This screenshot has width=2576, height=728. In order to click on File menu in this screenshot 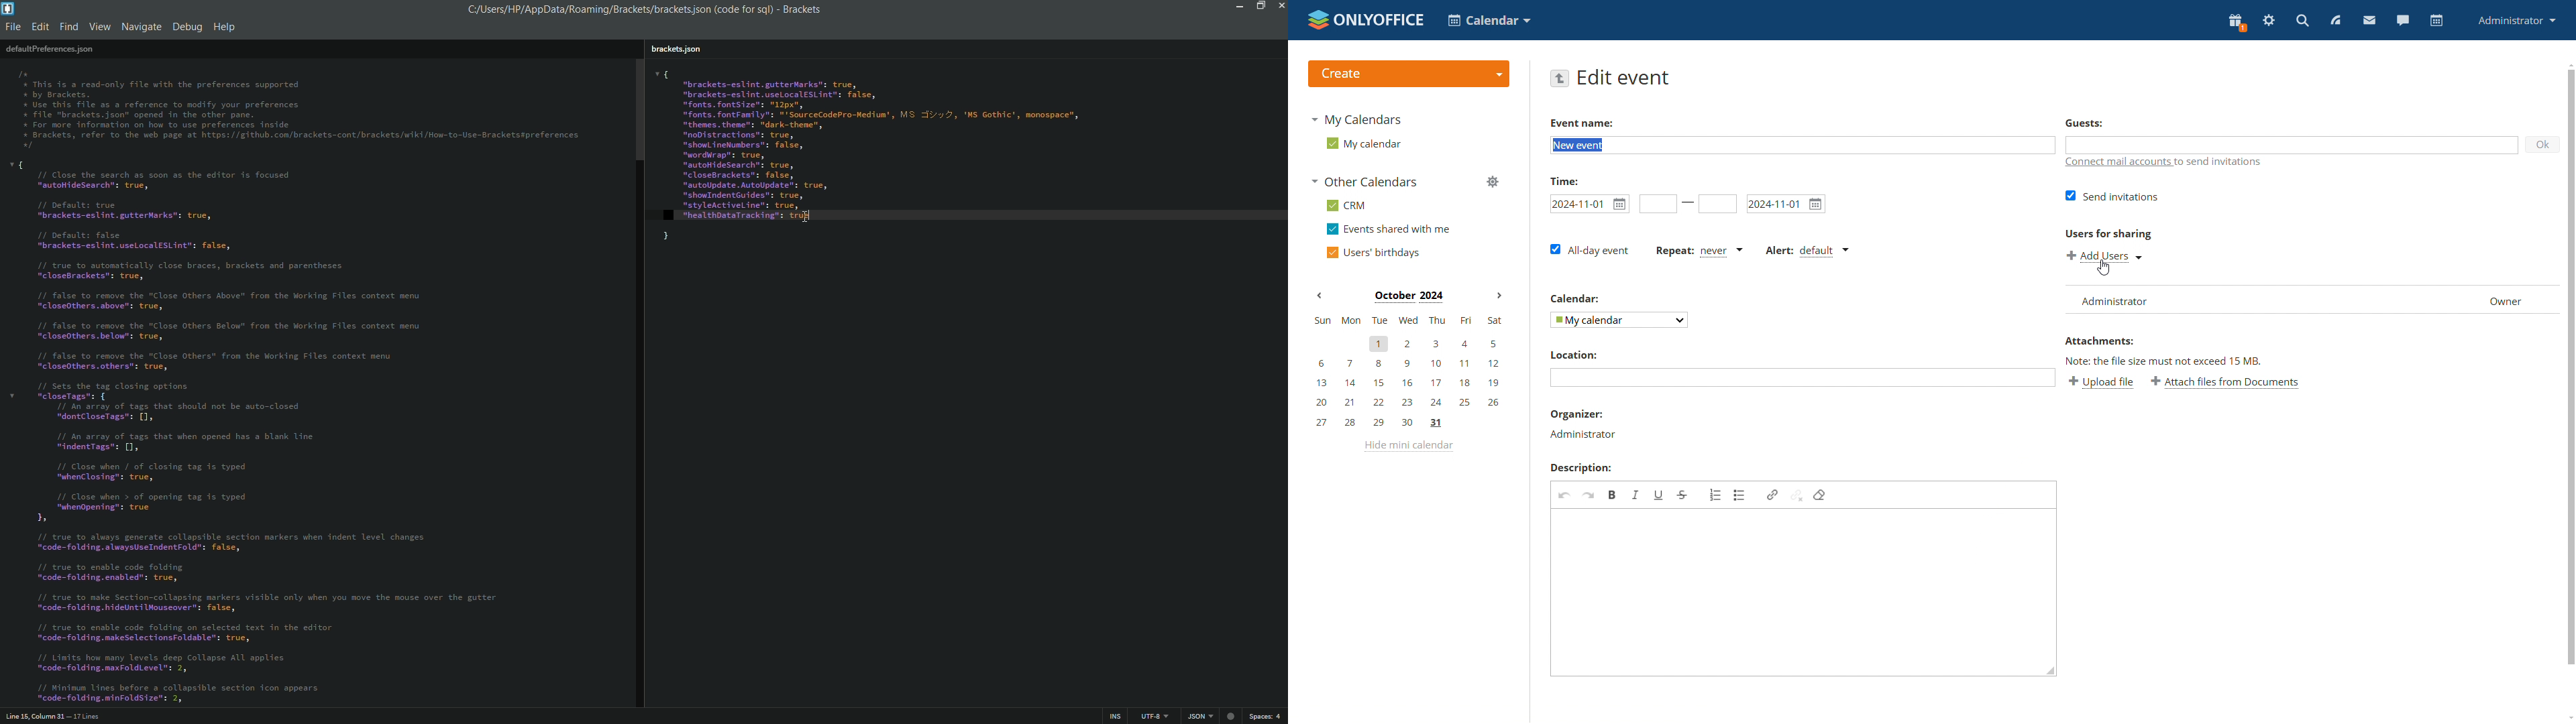, I will do `click(13, 28)`.